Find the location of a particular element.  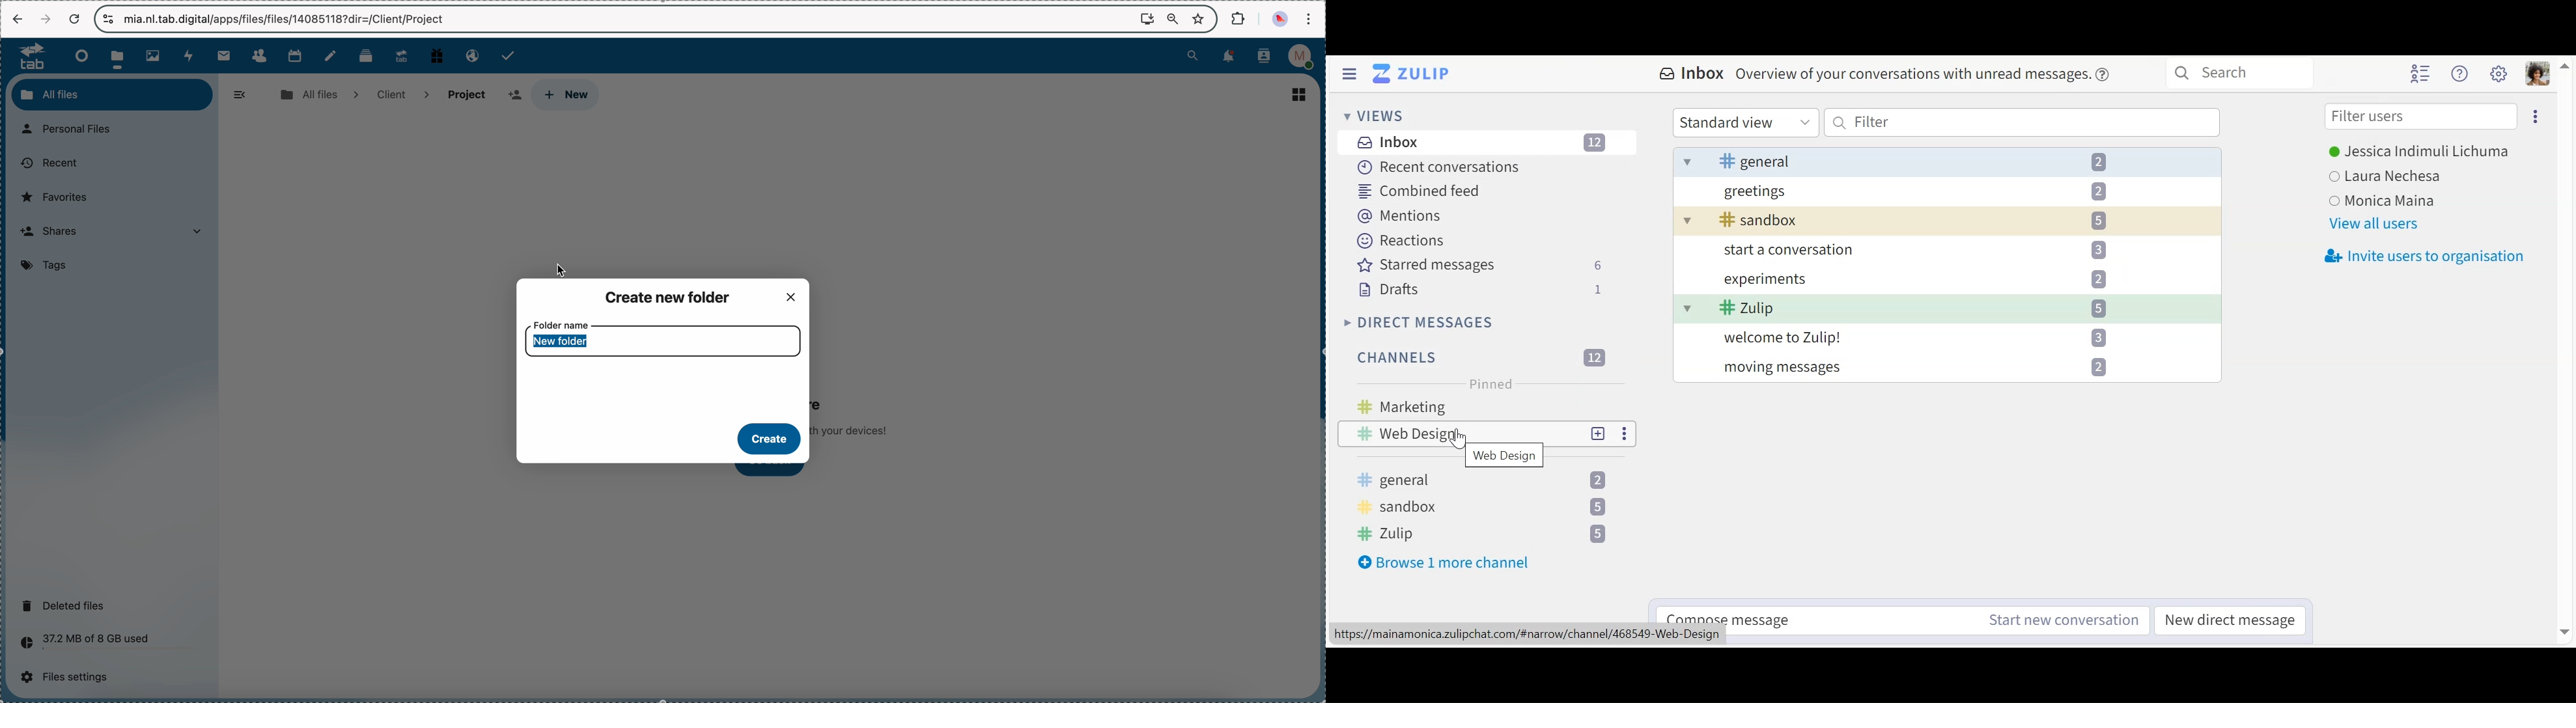

screen is located at coordinates (1147, 18).